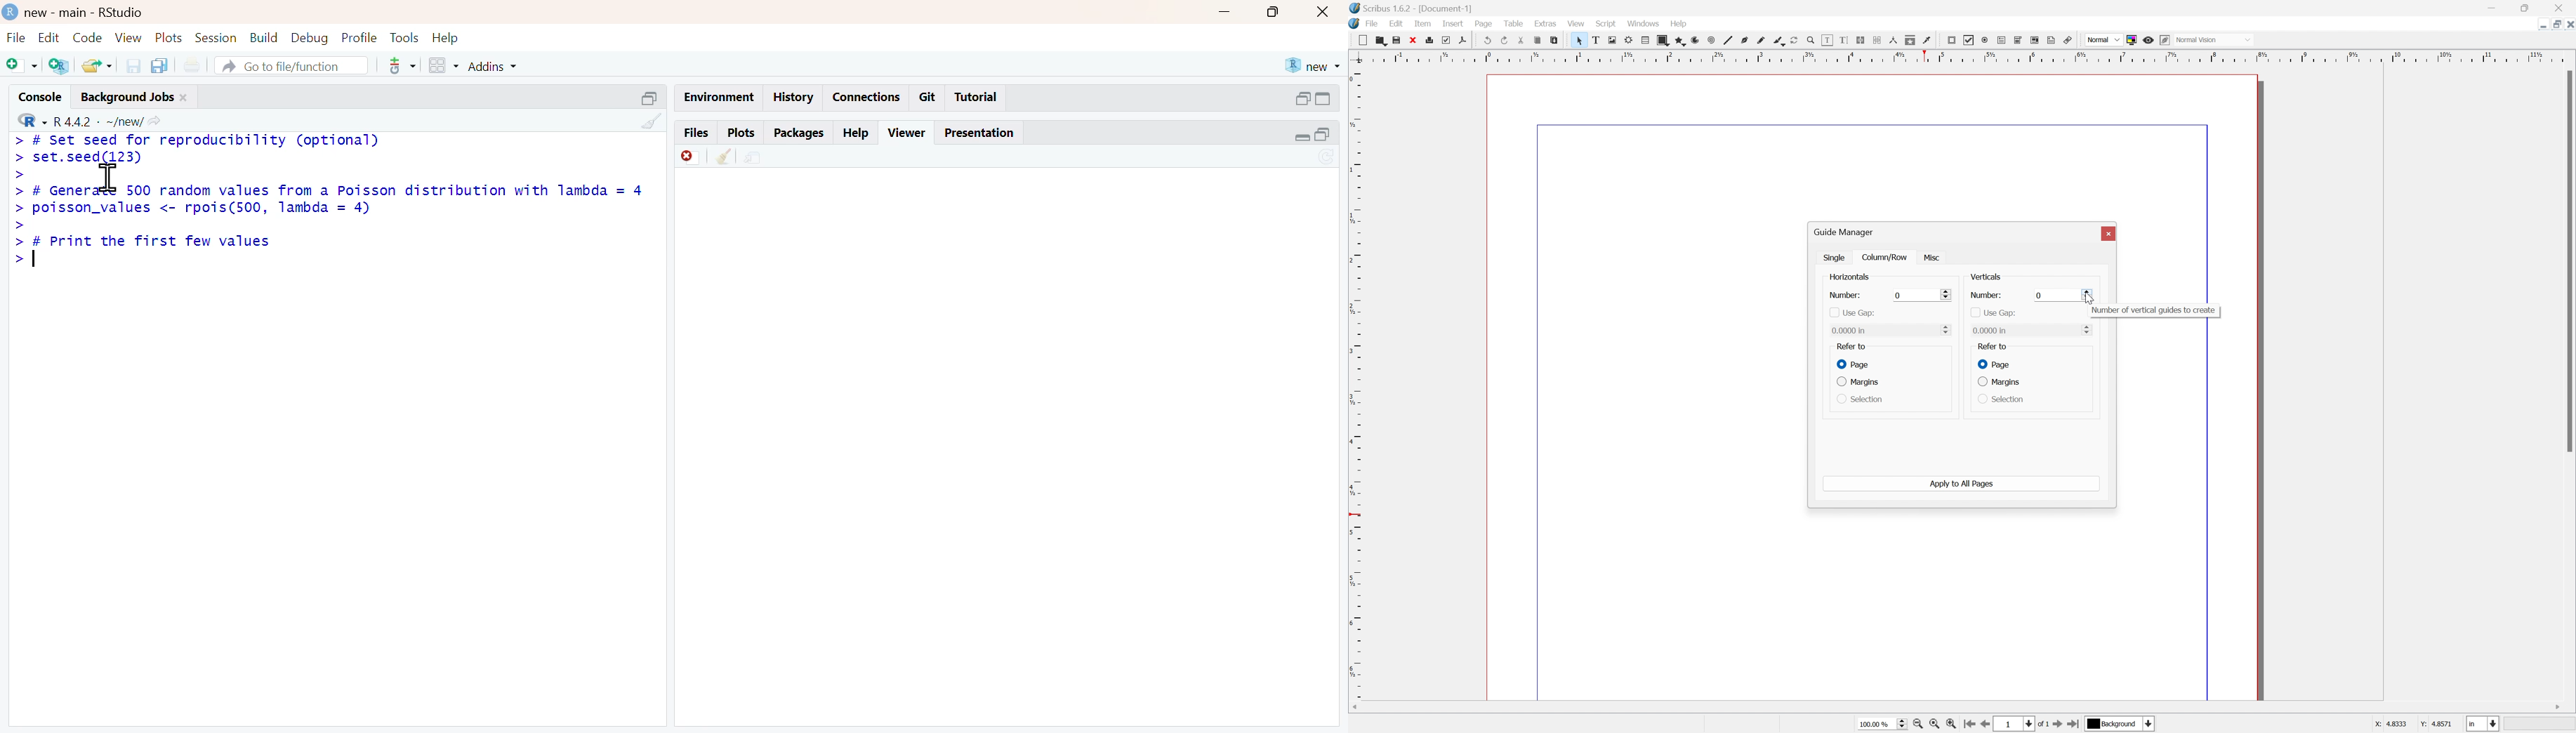  What do you see at coordinates (692, 157) in the screenshot?
I see `discard` at bounding box center [692, 157].